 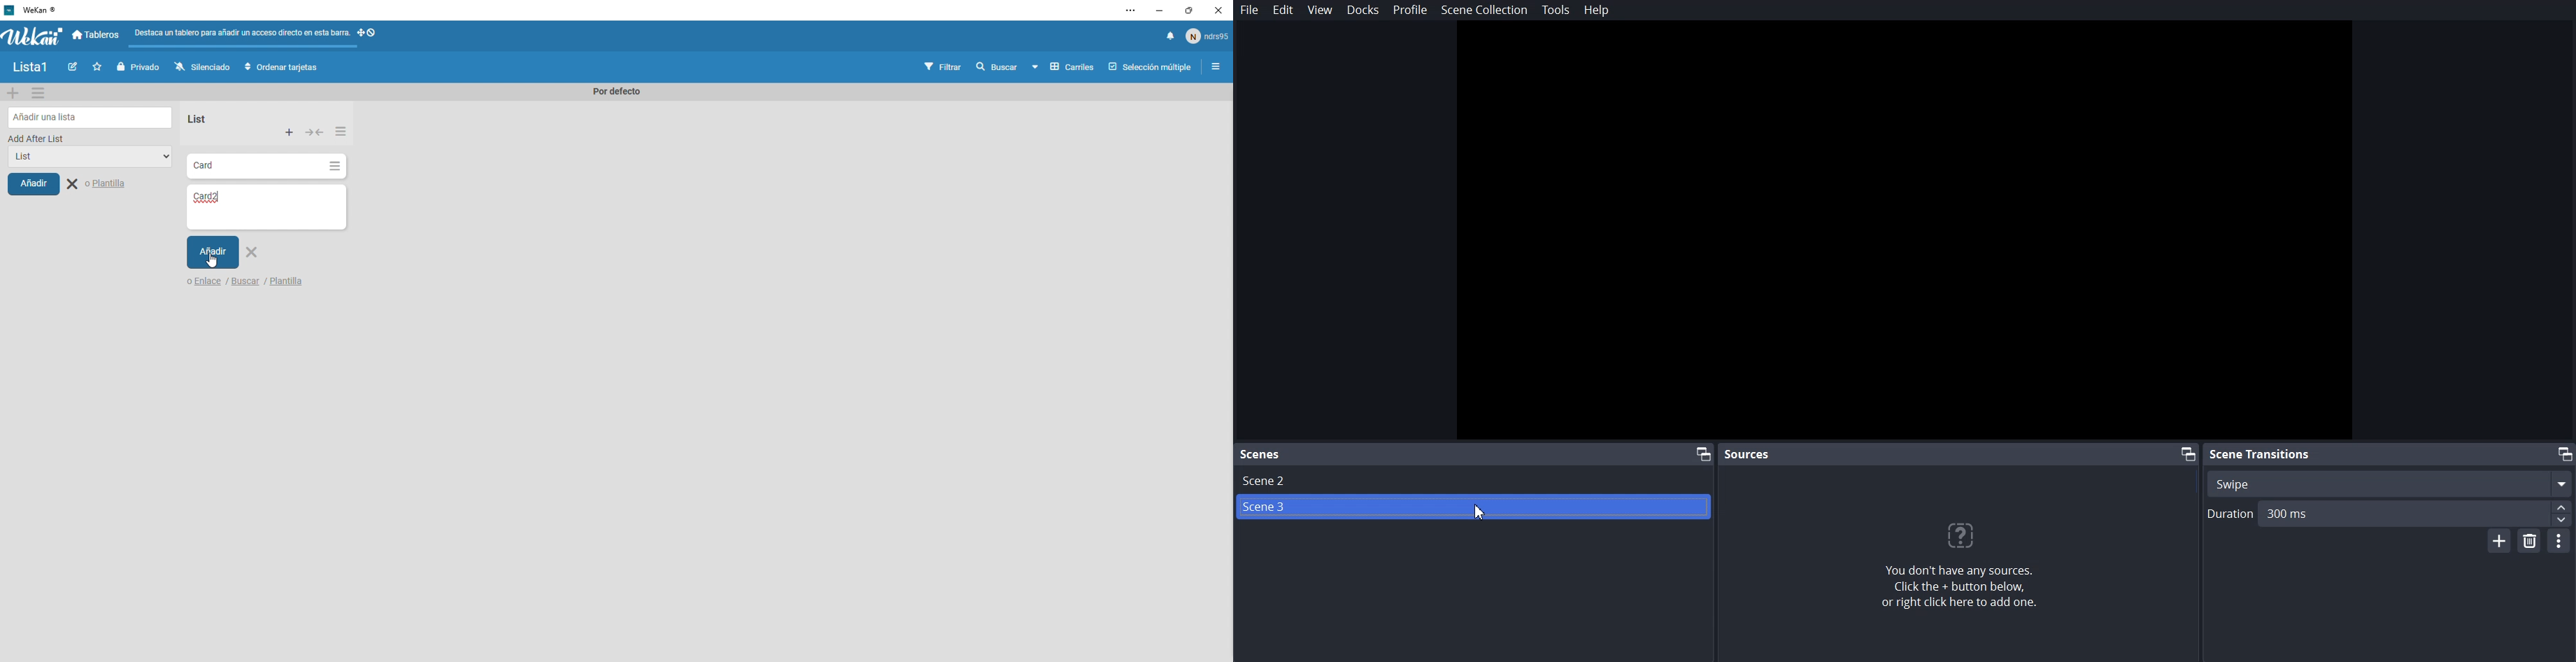 I want to click on Filter, so click(x=944, y=67).